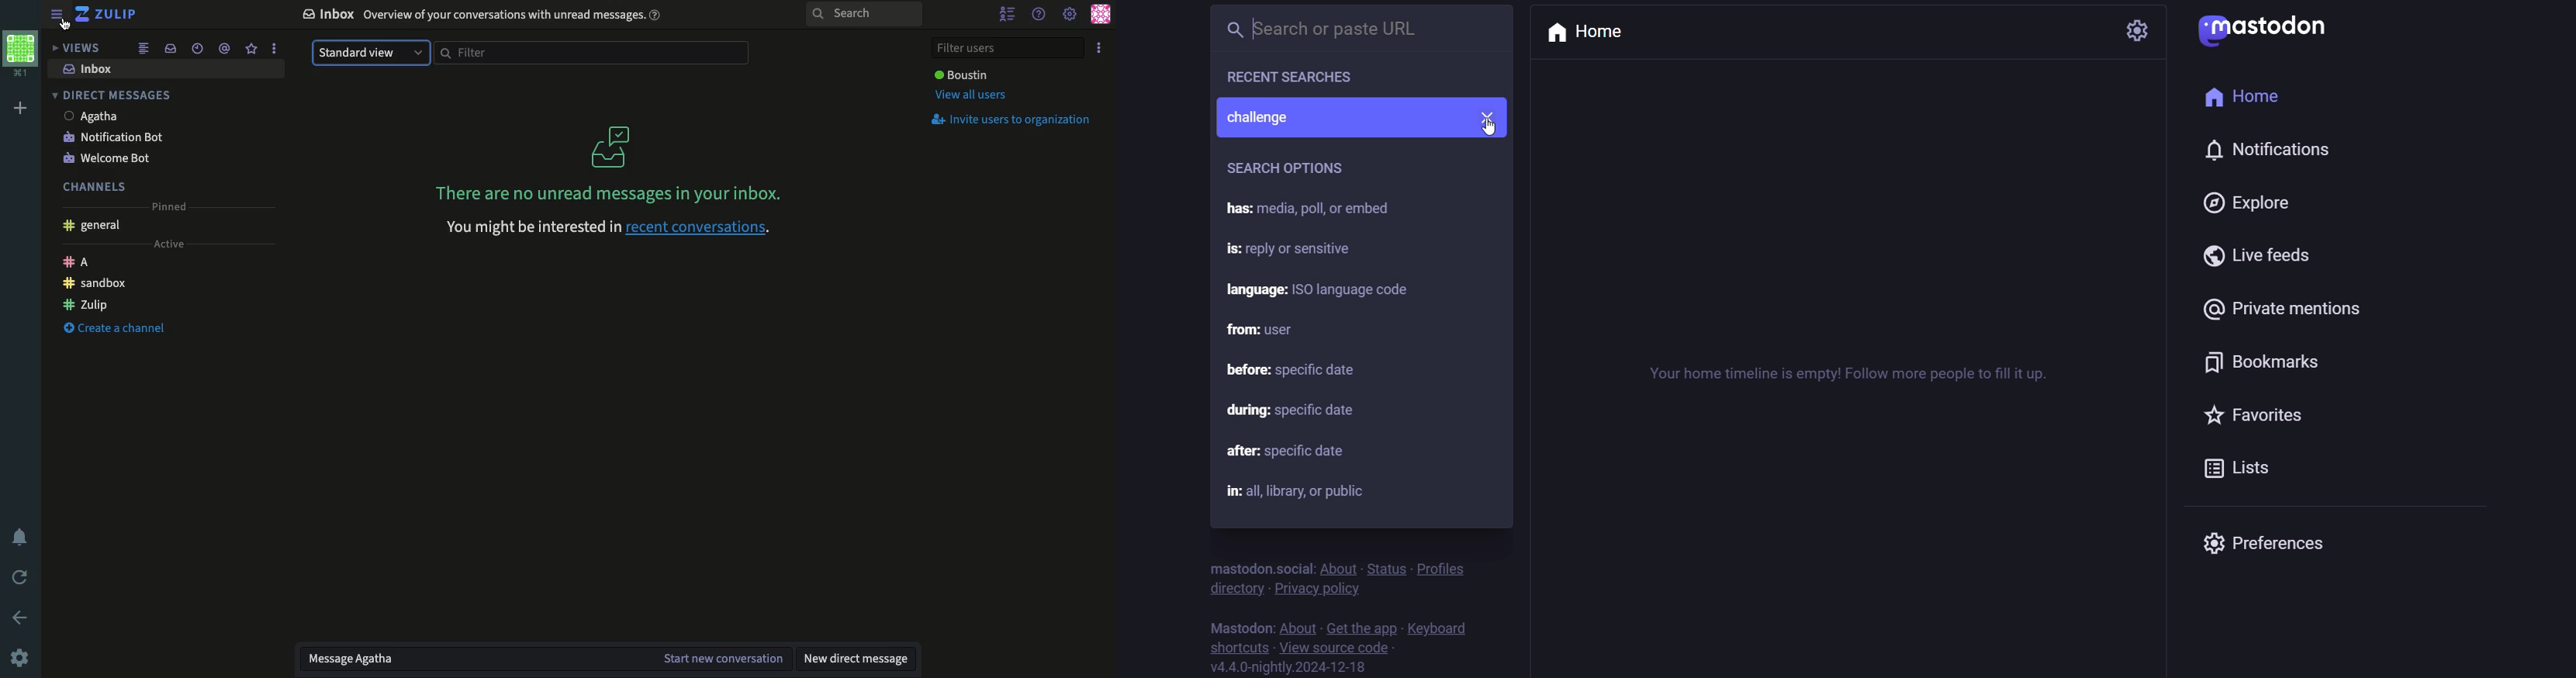 Image resolution: width=2576 pixels, height=700 pixels. What do you see at coordinates (1255, 566) in the screenshot?
I see `mastodon social` at bounding box center [1255, 566].